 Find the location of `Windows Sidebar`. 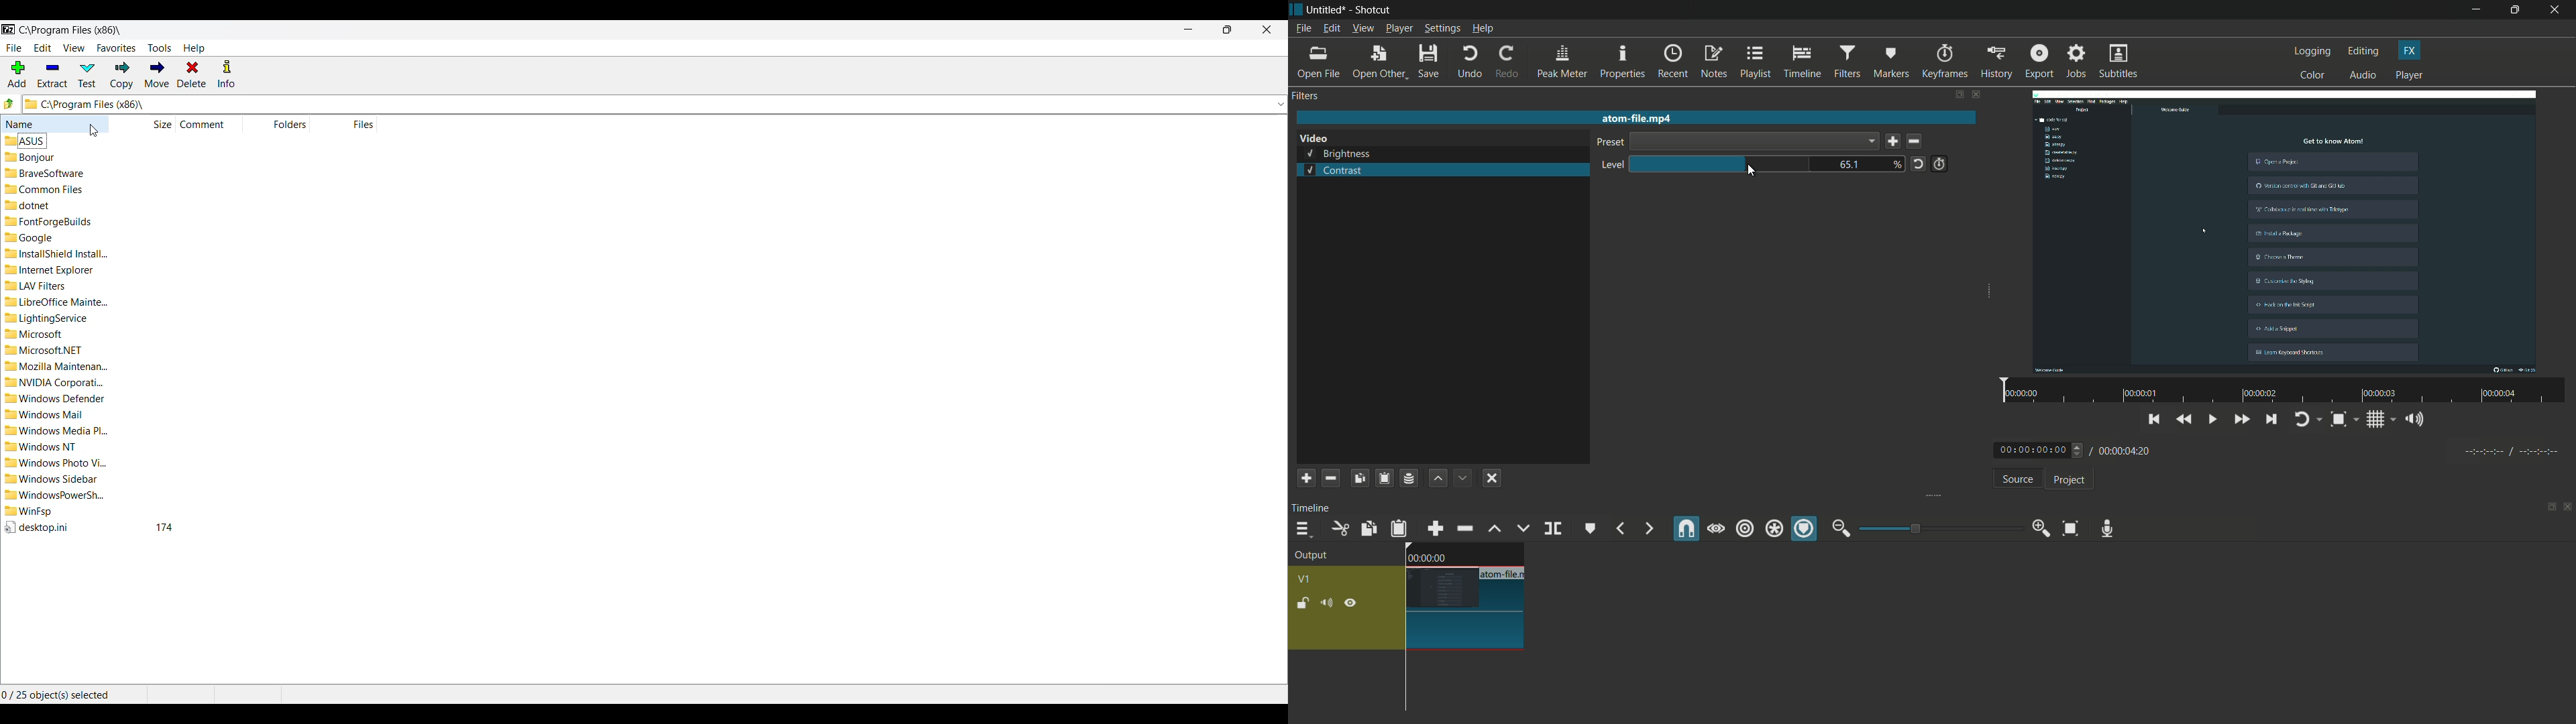

Windows Sidebar is located at coordinates (52, 478).